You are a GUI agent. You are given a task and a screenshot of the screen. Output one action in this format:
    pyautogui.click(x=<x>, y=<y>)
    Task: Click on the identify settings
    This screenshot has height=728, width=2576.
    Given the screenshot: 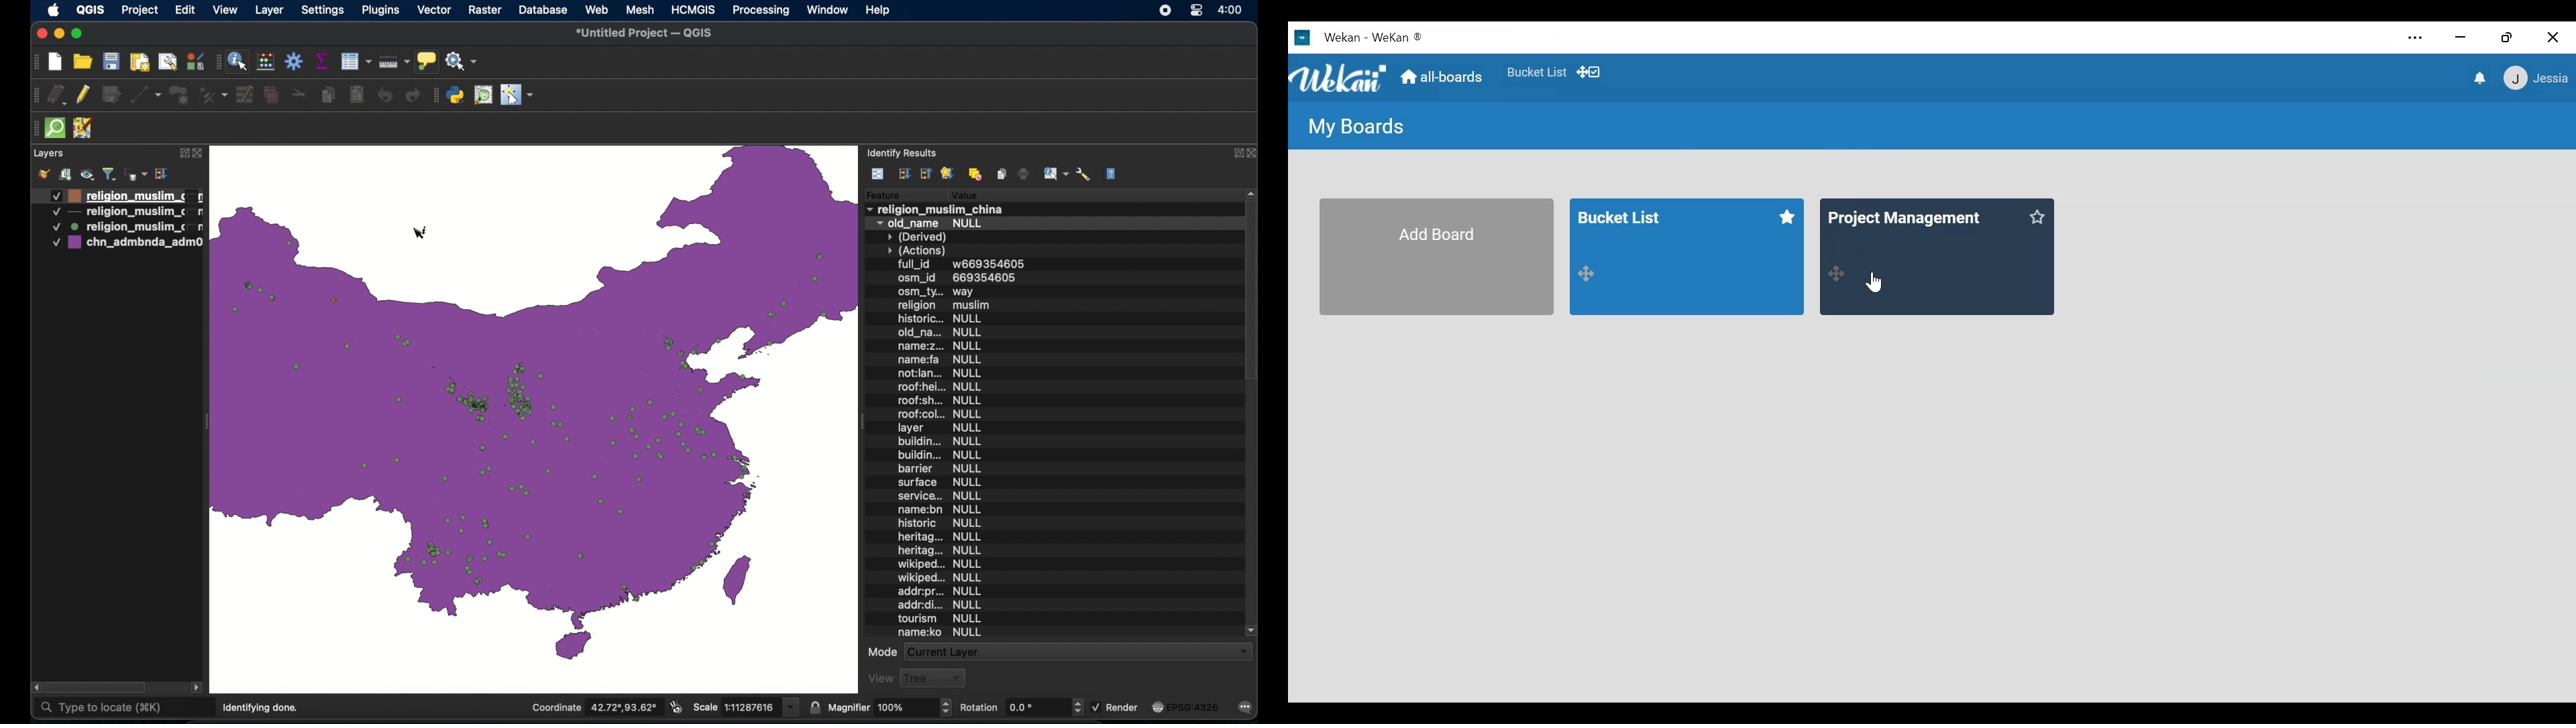 What is the action you would take?
    pyautogui.click(x=1083, y=174)
    